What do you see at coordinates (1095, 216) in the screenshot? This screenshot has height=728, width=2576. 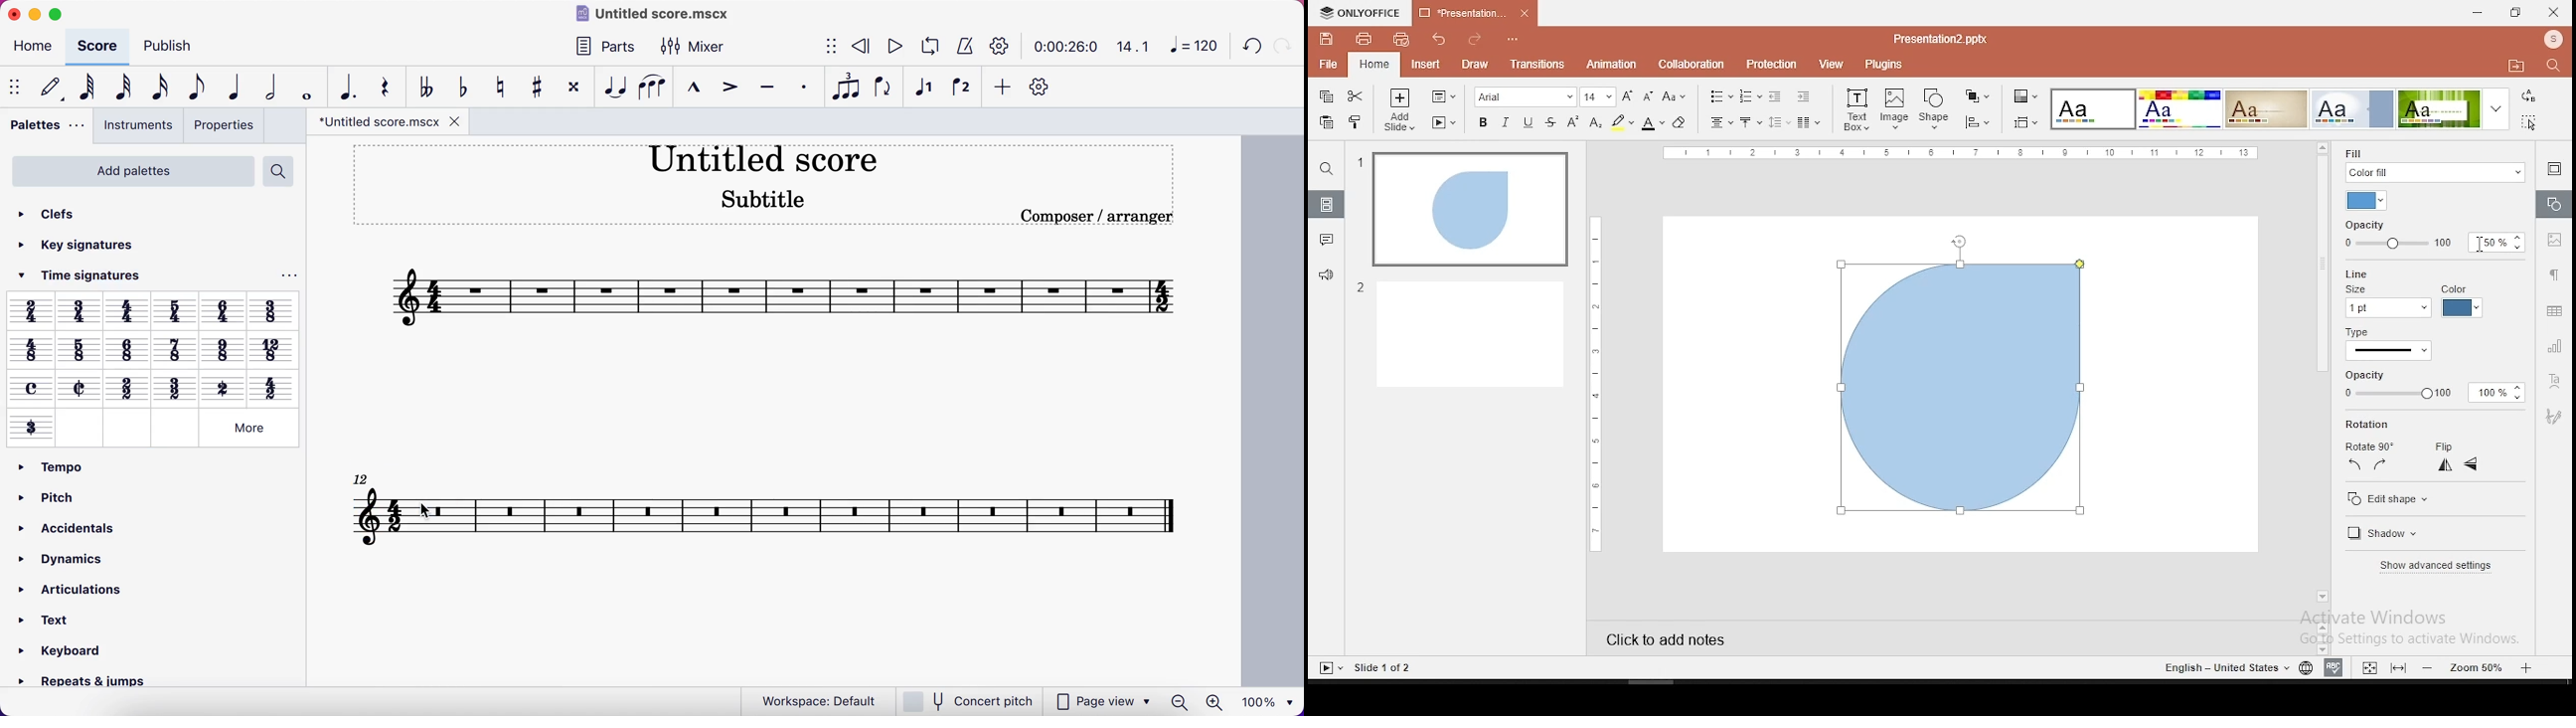 I see `Composer / arranger` at bounding box center [1095, 216].